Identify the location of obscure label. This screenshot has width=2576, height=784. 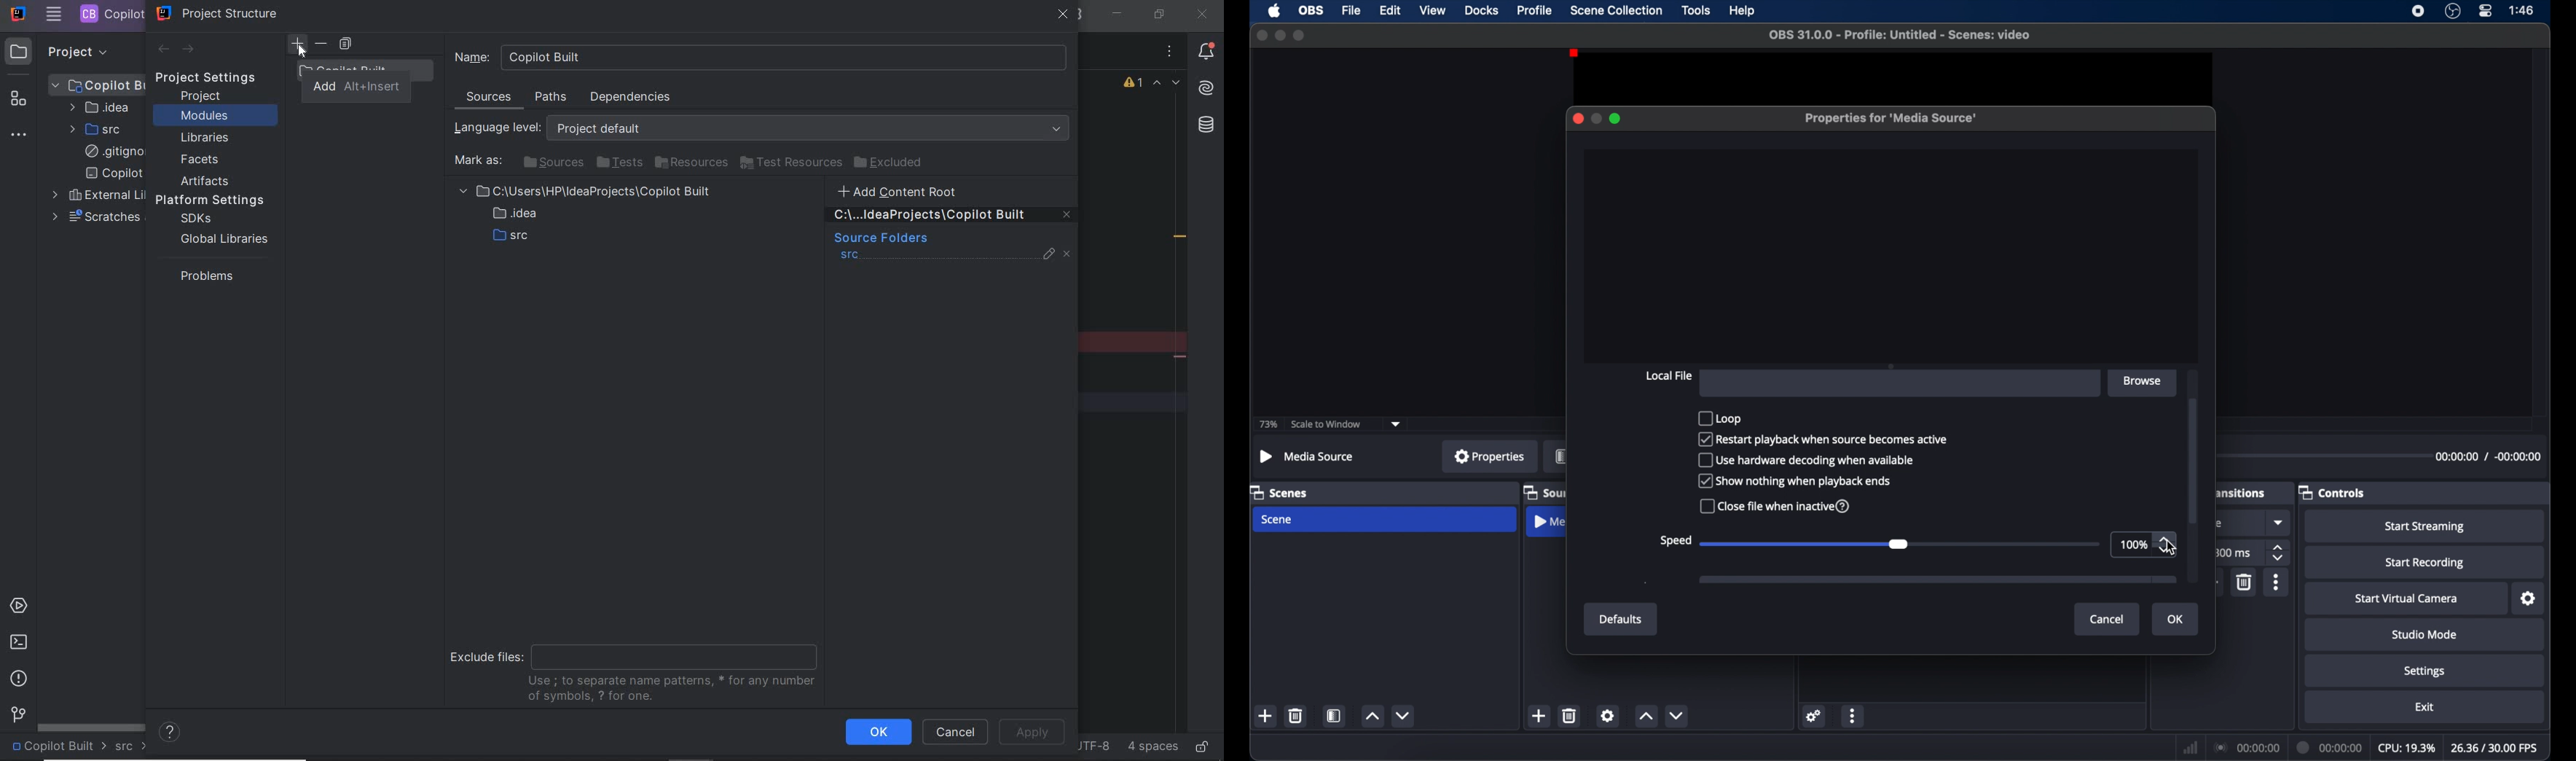
(1544, 493).